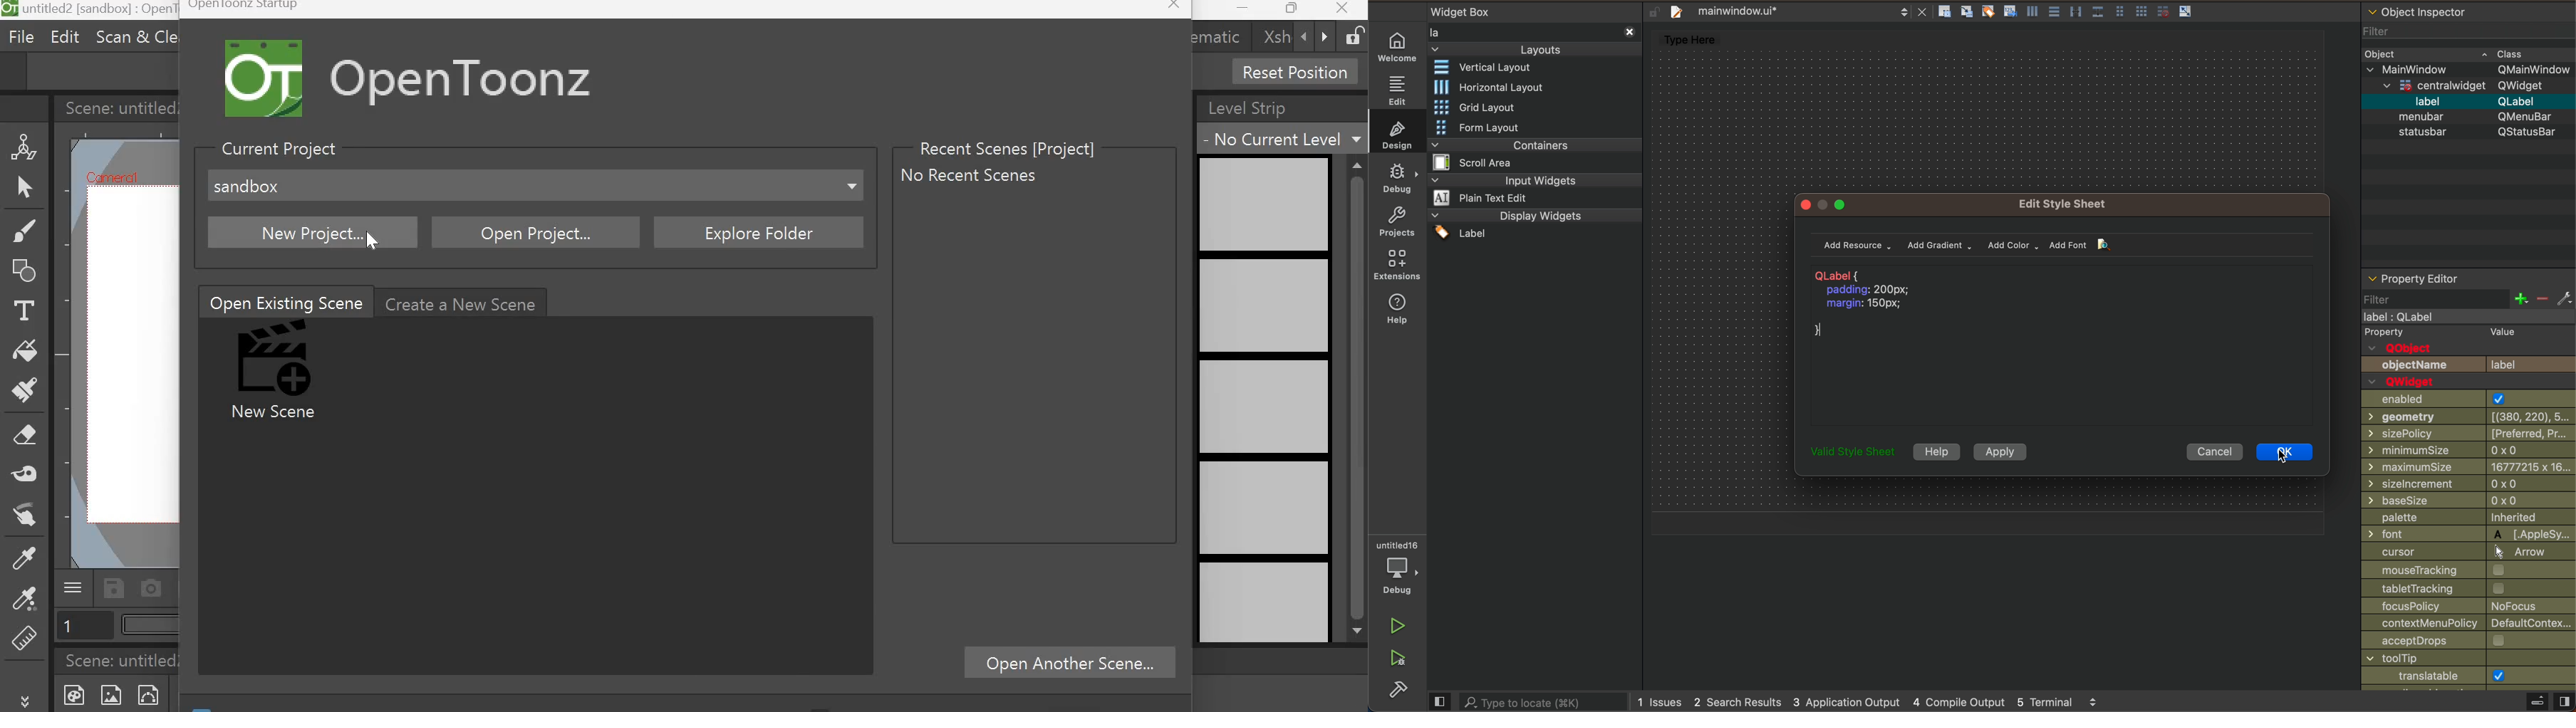 The image size is (2576, 728). What do you see at coordinates (1359, 359) in the screenshot?
I see `scrollbar` at bounding box center [1359, 359].